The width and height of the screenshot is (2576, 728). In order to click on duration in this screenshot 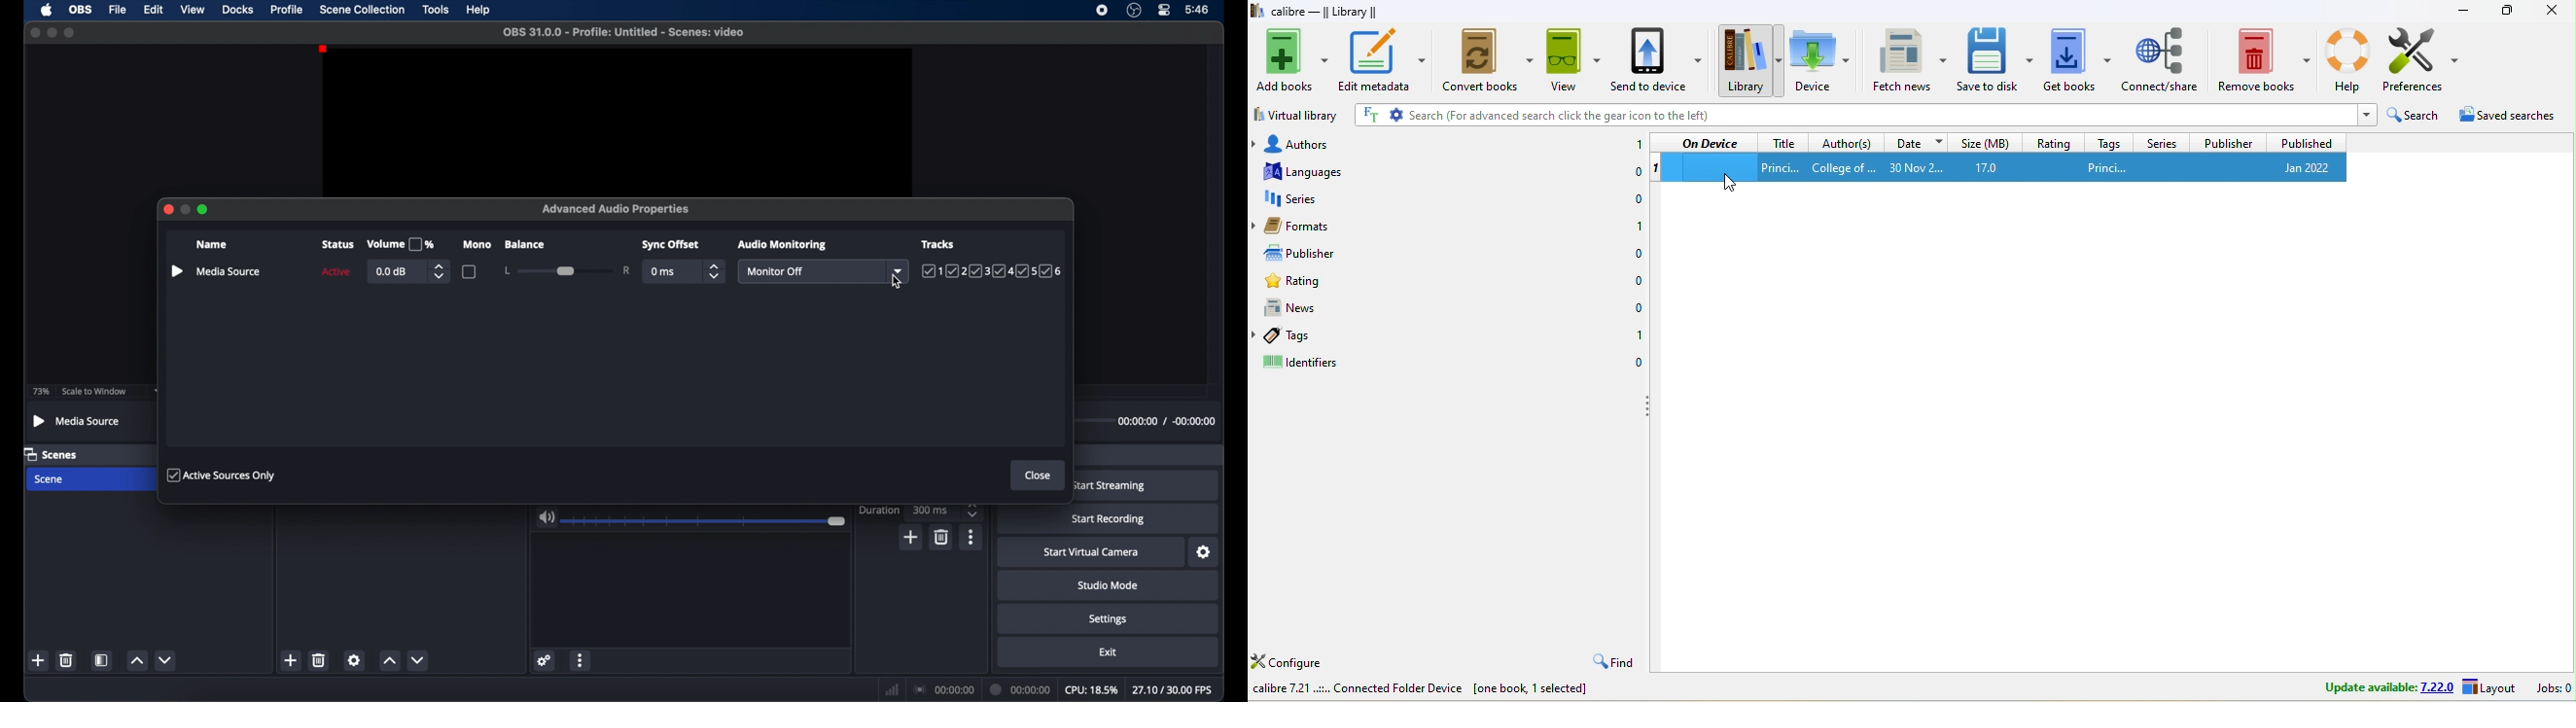, I will do `click(1019, 689)`.